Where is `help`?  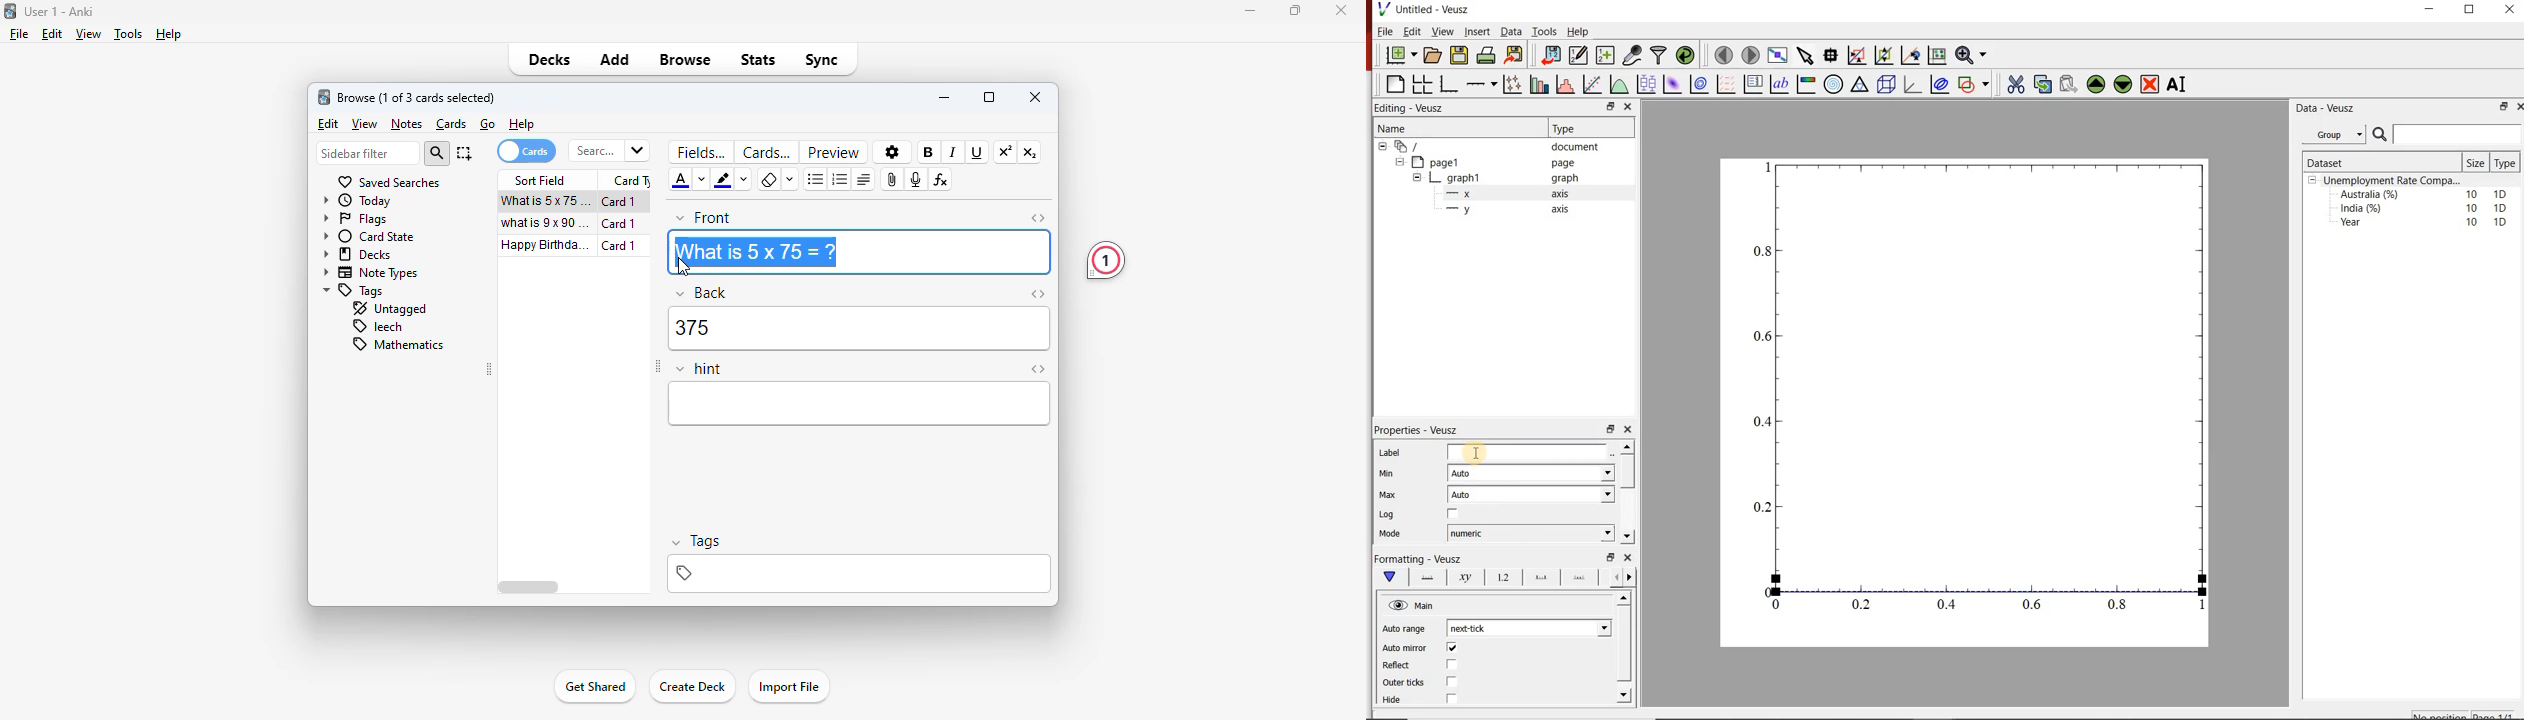
help is located at coordinates (522, 124).